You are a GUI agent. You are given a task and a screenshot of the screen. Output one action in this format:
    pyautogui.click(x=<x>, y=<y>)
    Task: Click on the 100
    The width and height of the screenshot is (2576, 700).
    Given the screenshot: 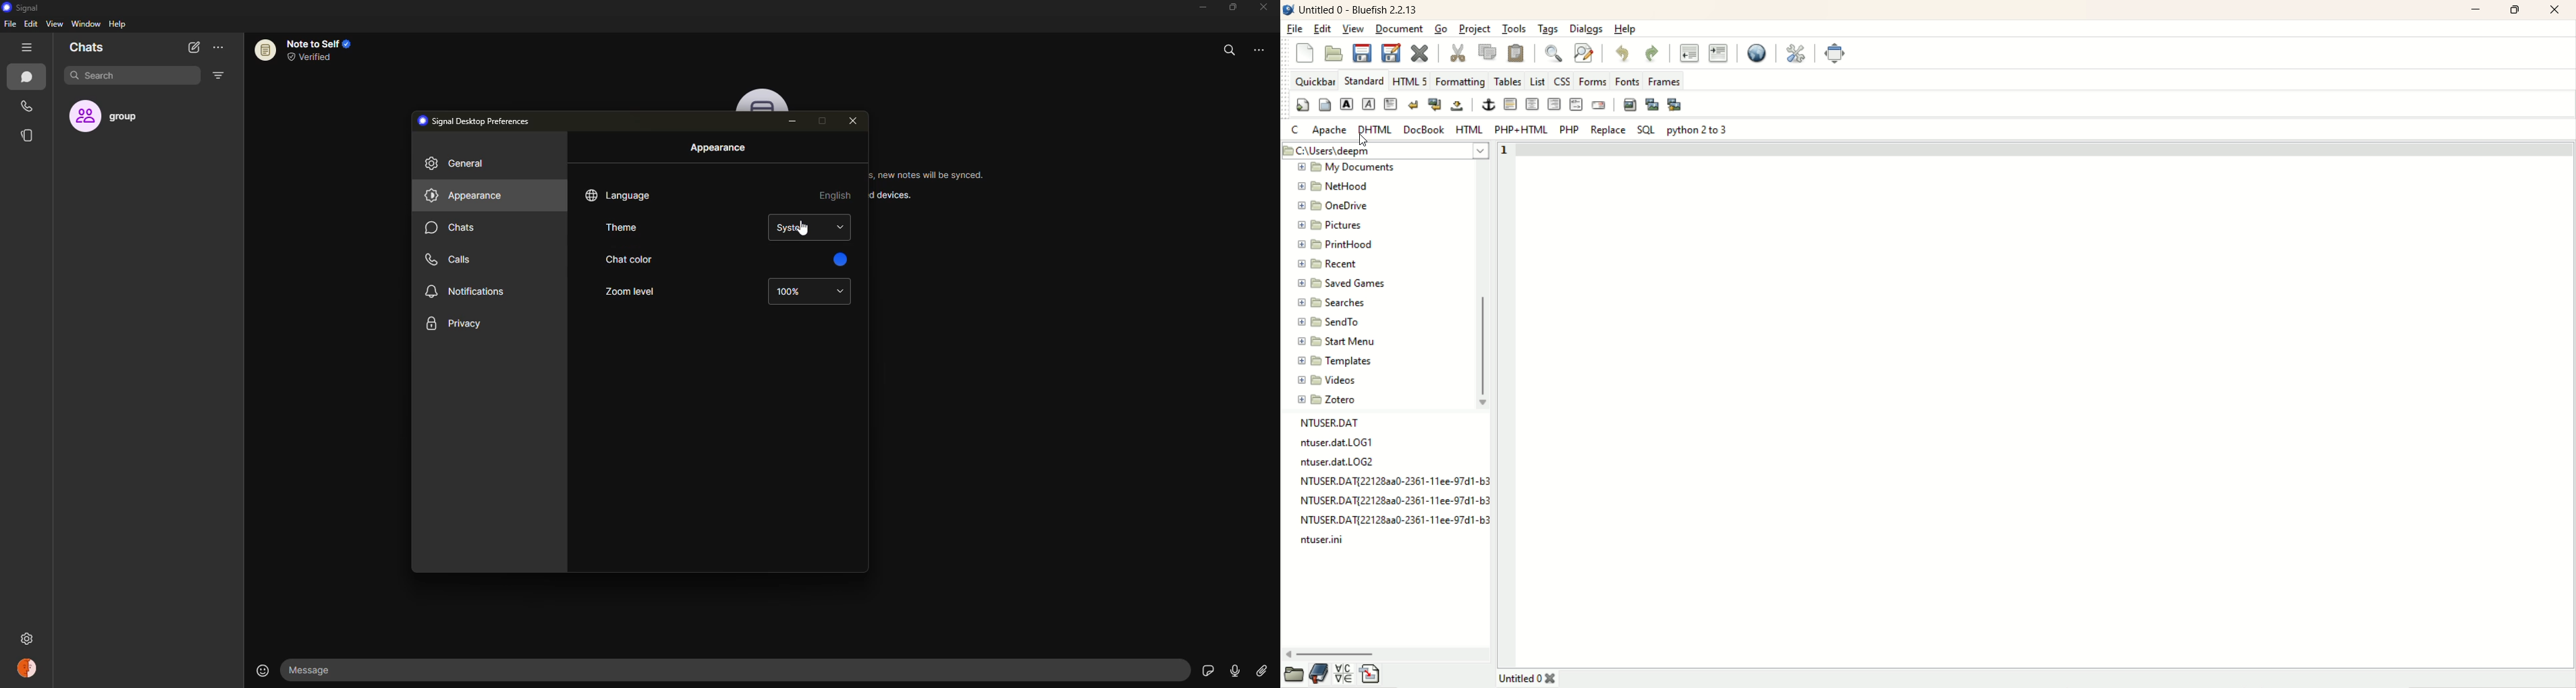 What is the action you would take?
    pyautogui.click(x=790, y=291)
    